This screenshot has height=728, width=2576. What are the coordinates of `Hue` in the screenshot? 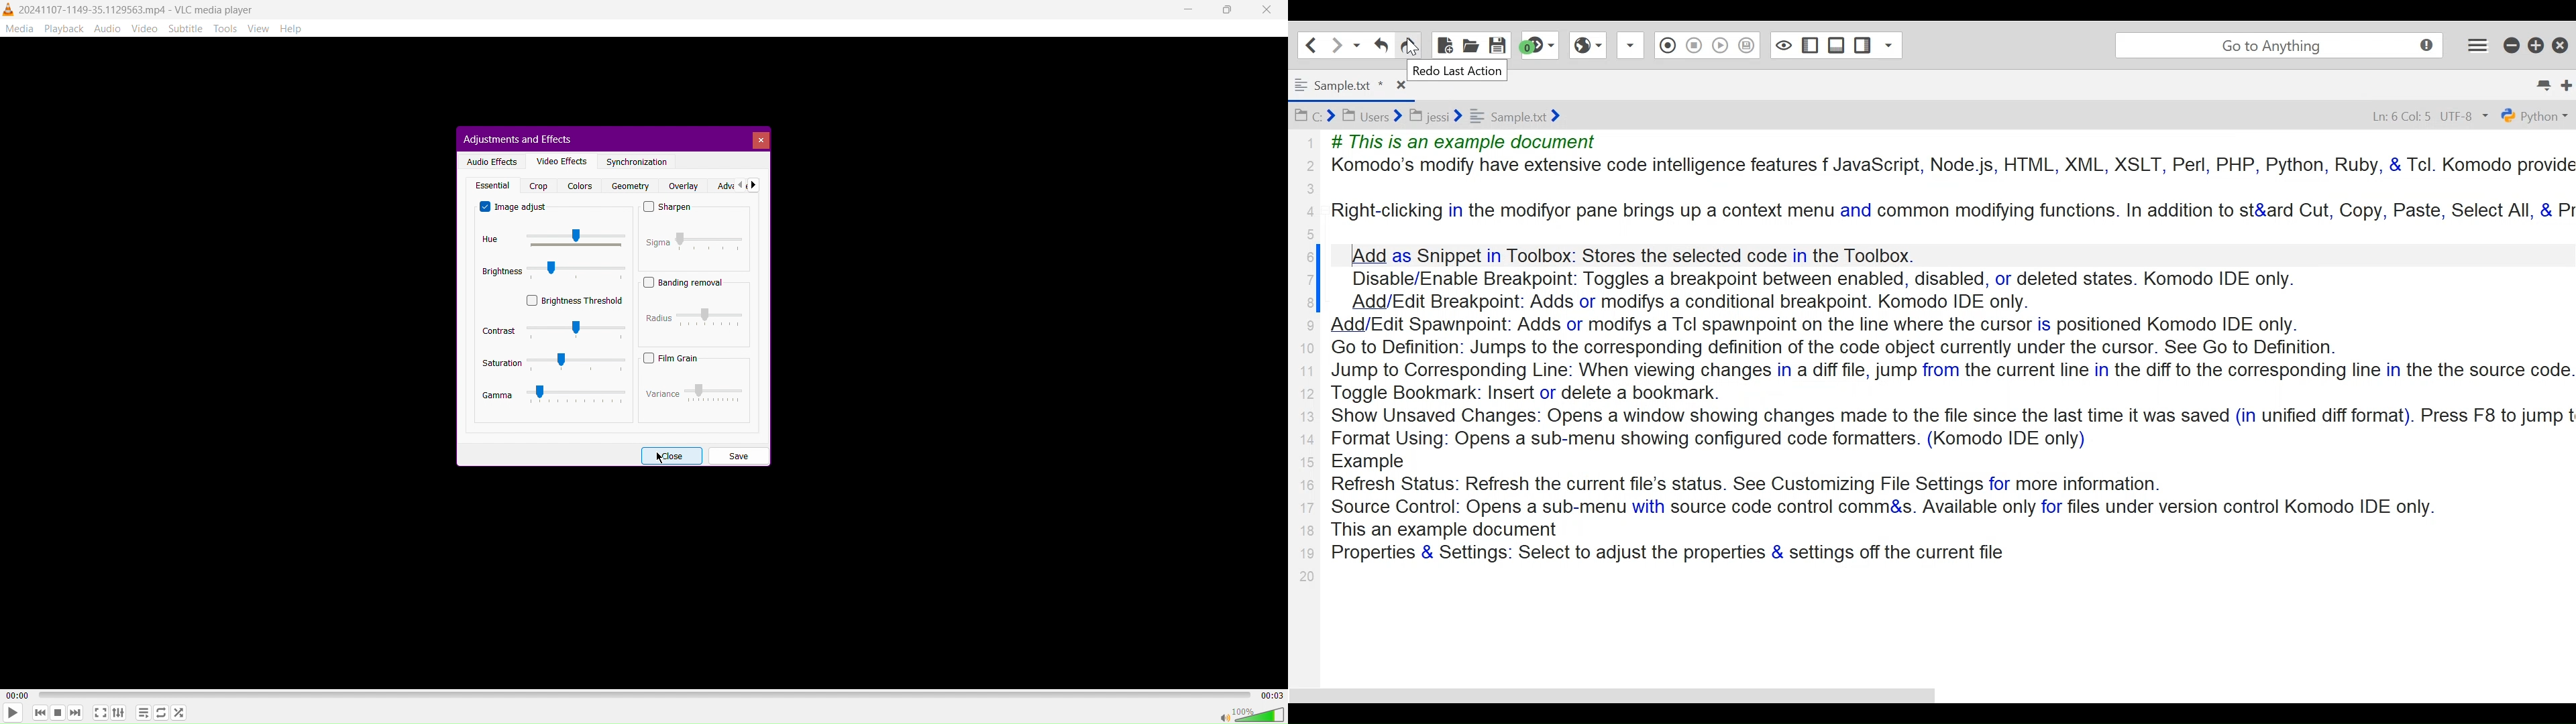 It's located at (547, 239).